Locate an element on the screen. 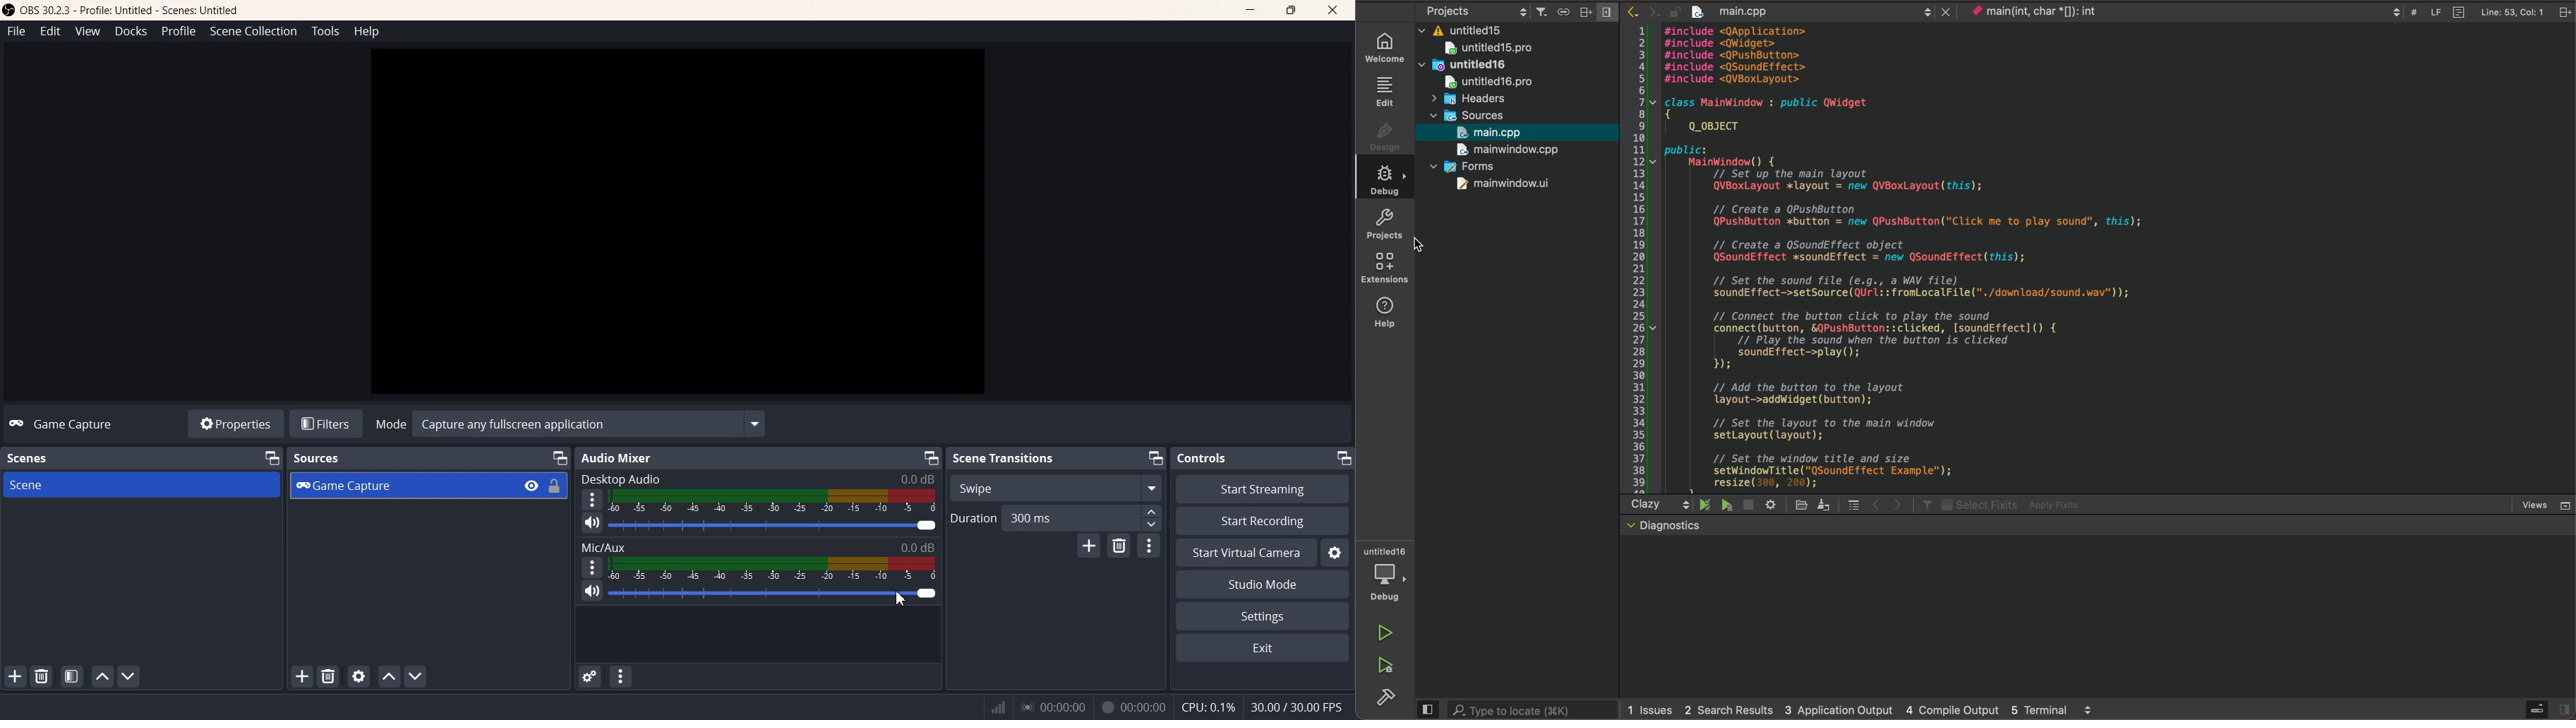 The height and width of the screenshot is (728, 2576). edit is located at coordinates (1385, 91).